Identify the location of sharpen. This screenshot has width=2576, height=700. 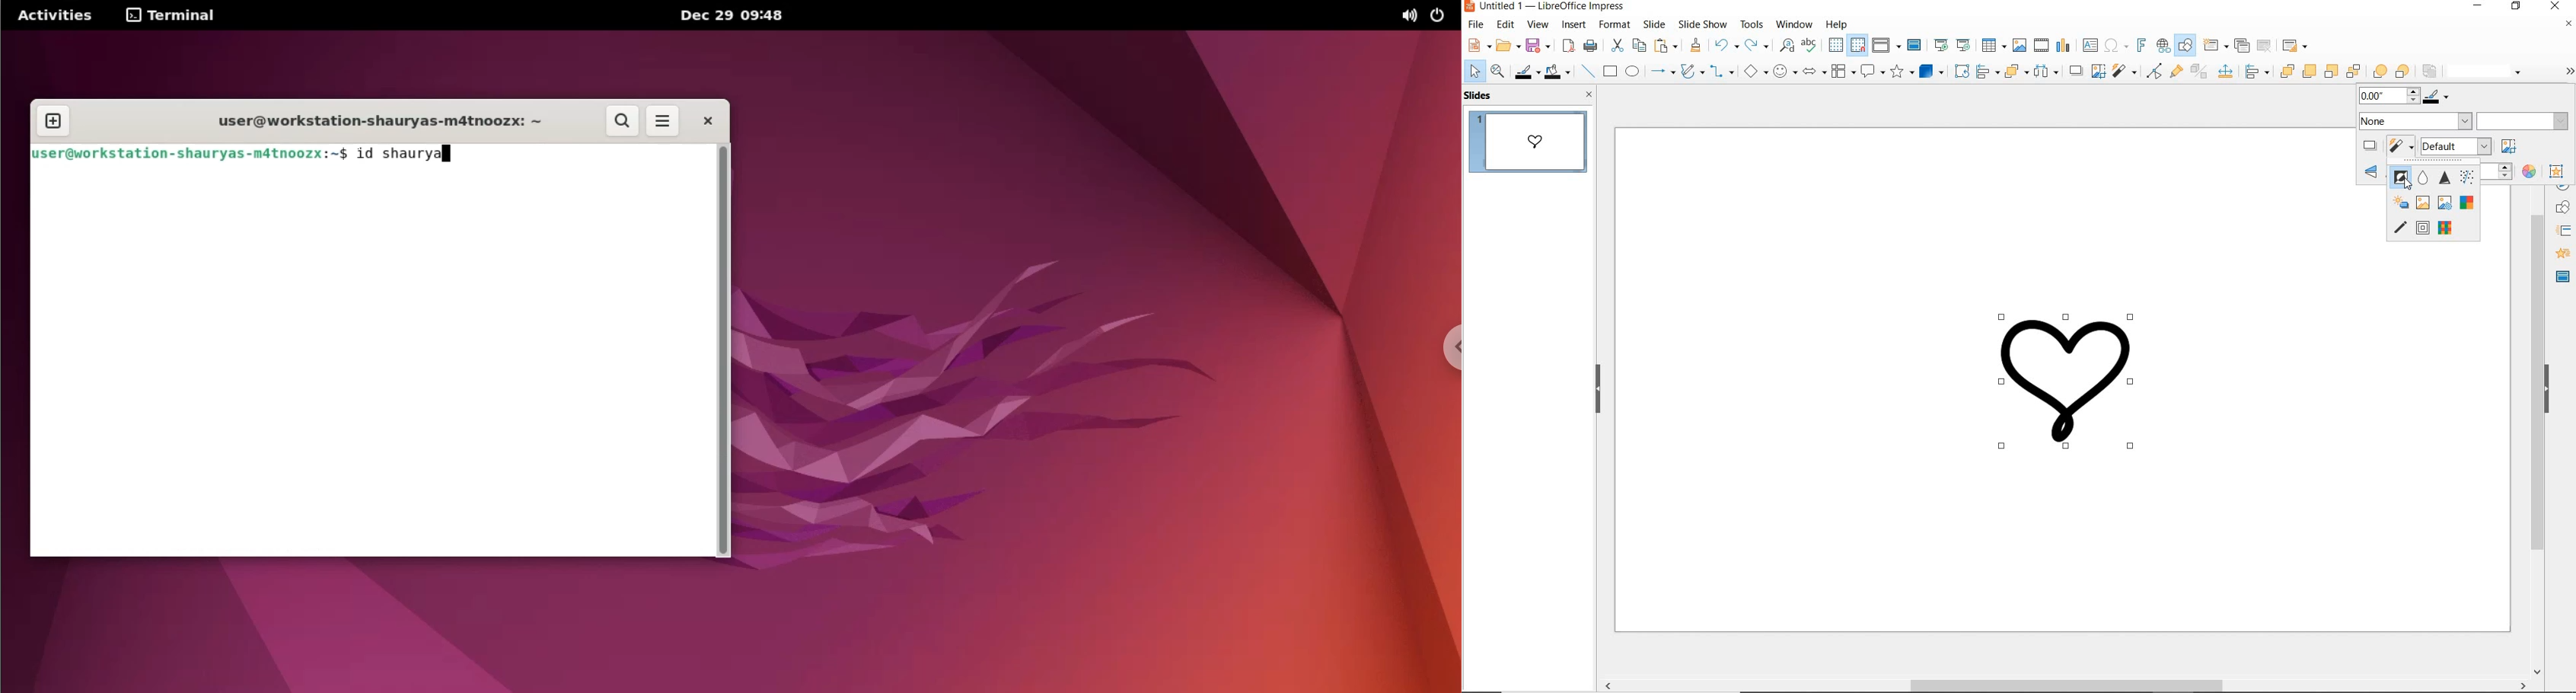
(2443, 178).